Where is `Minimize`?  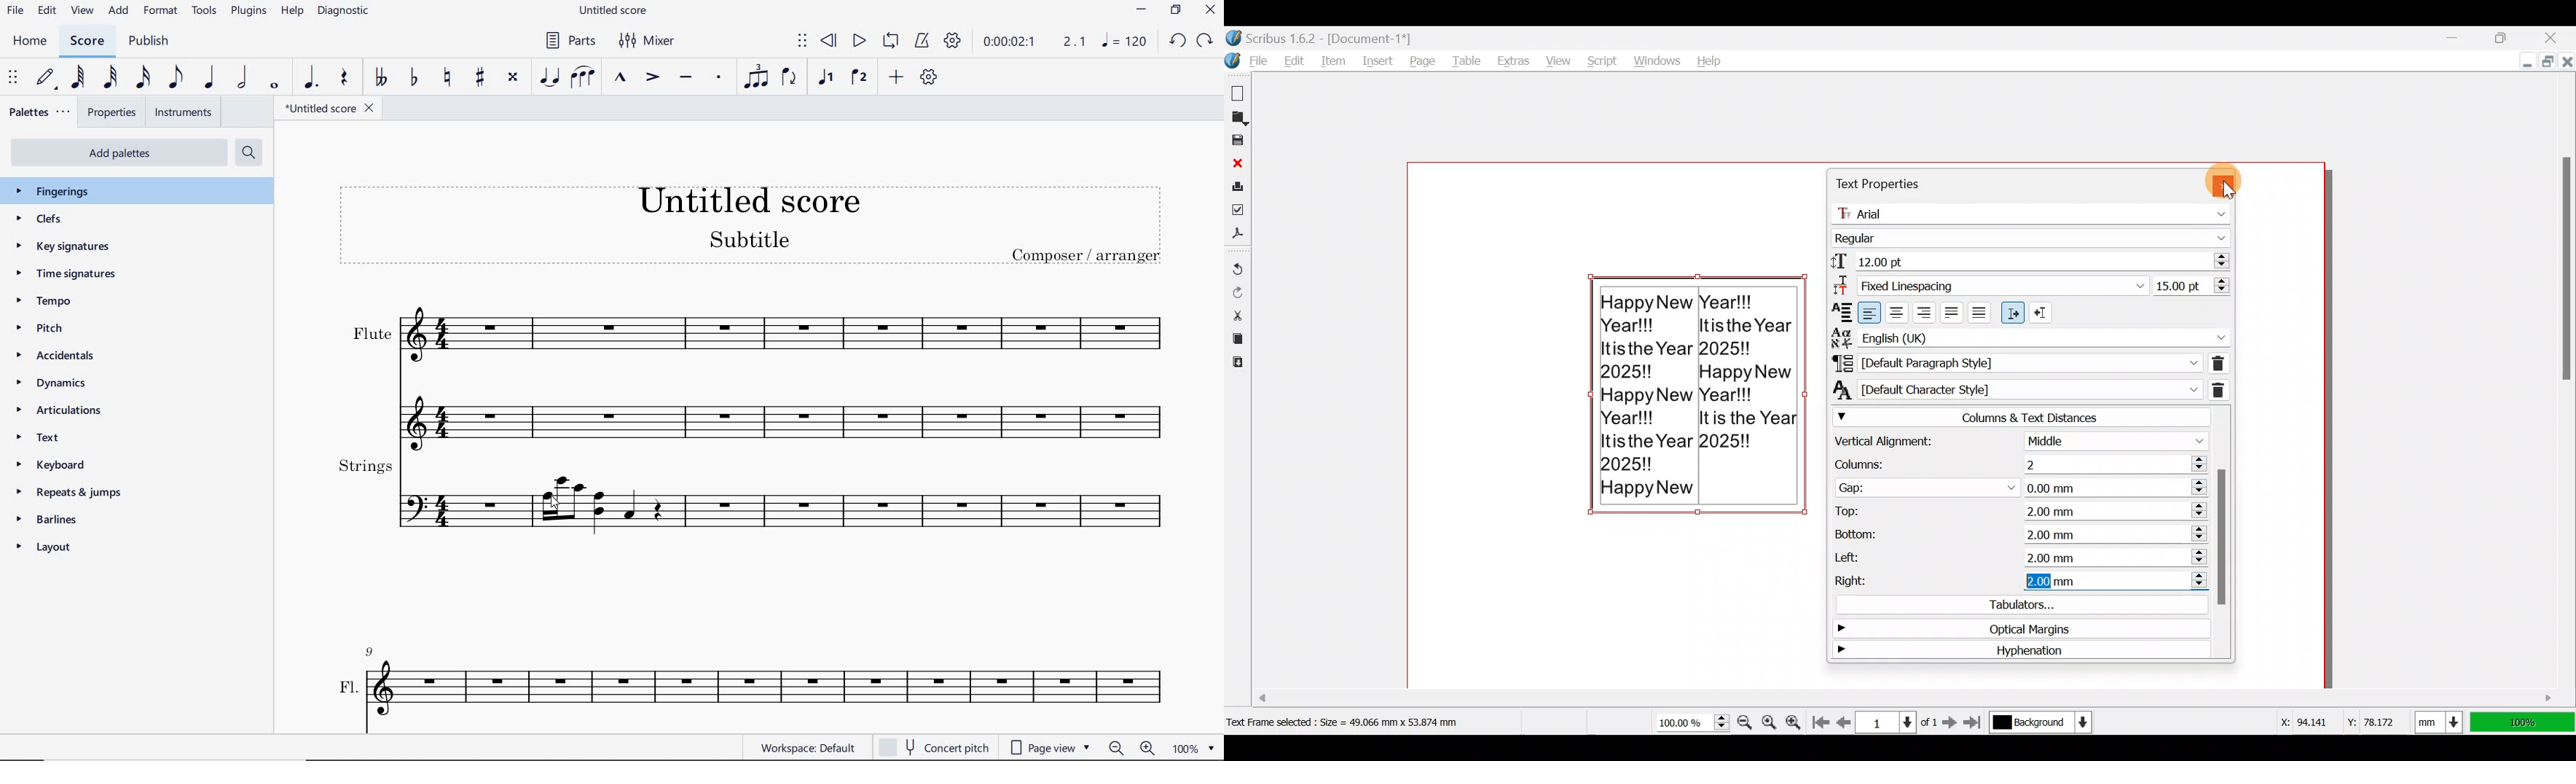
Minimize is located at coordinates (2514, 63).